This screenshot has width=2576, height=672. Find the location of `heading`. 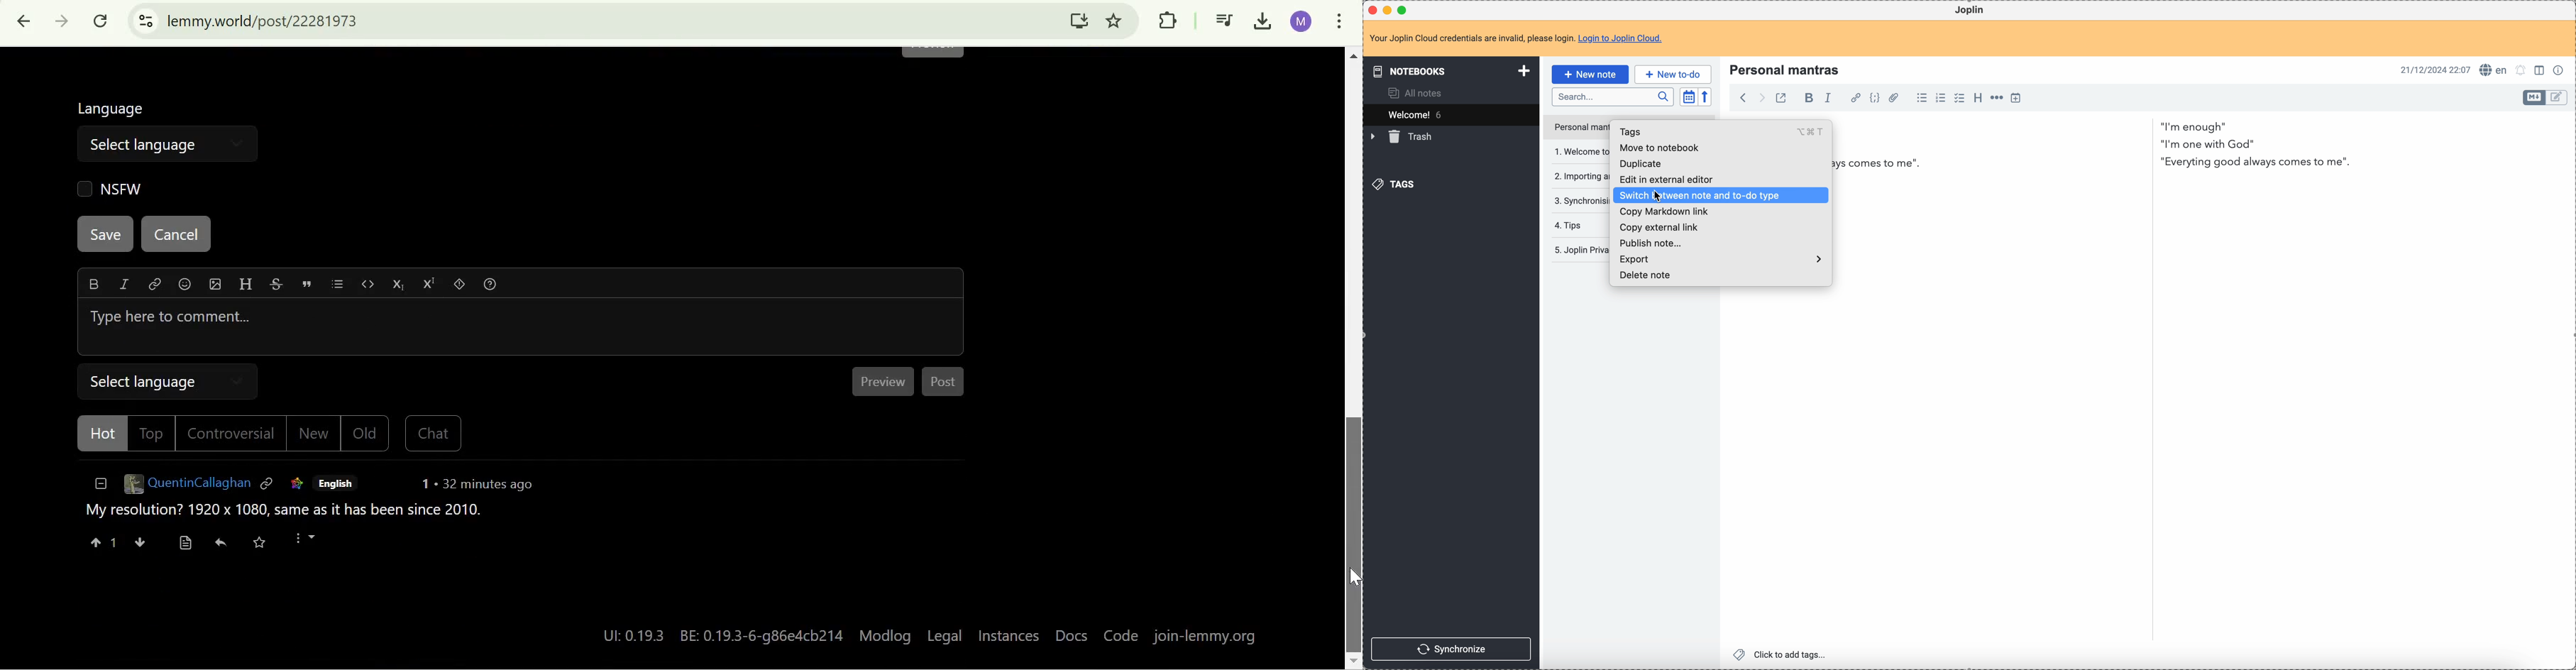

heading is located at coordinates (1979, 98).